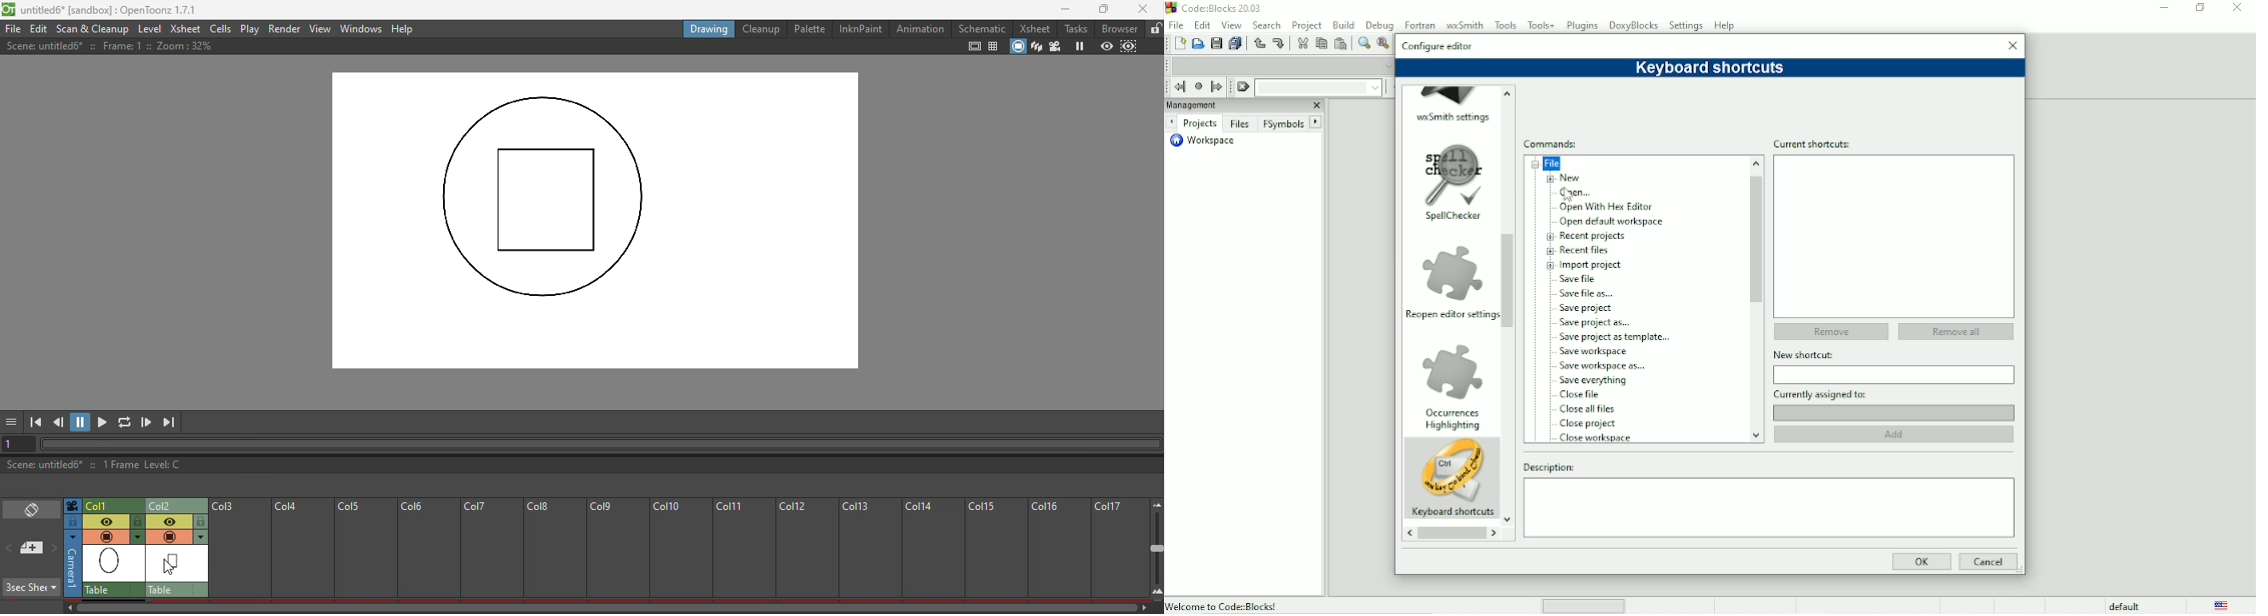  Describe the element at coordinates (1017, 46) in the screenshot. I see `Camera stand view` at that location.